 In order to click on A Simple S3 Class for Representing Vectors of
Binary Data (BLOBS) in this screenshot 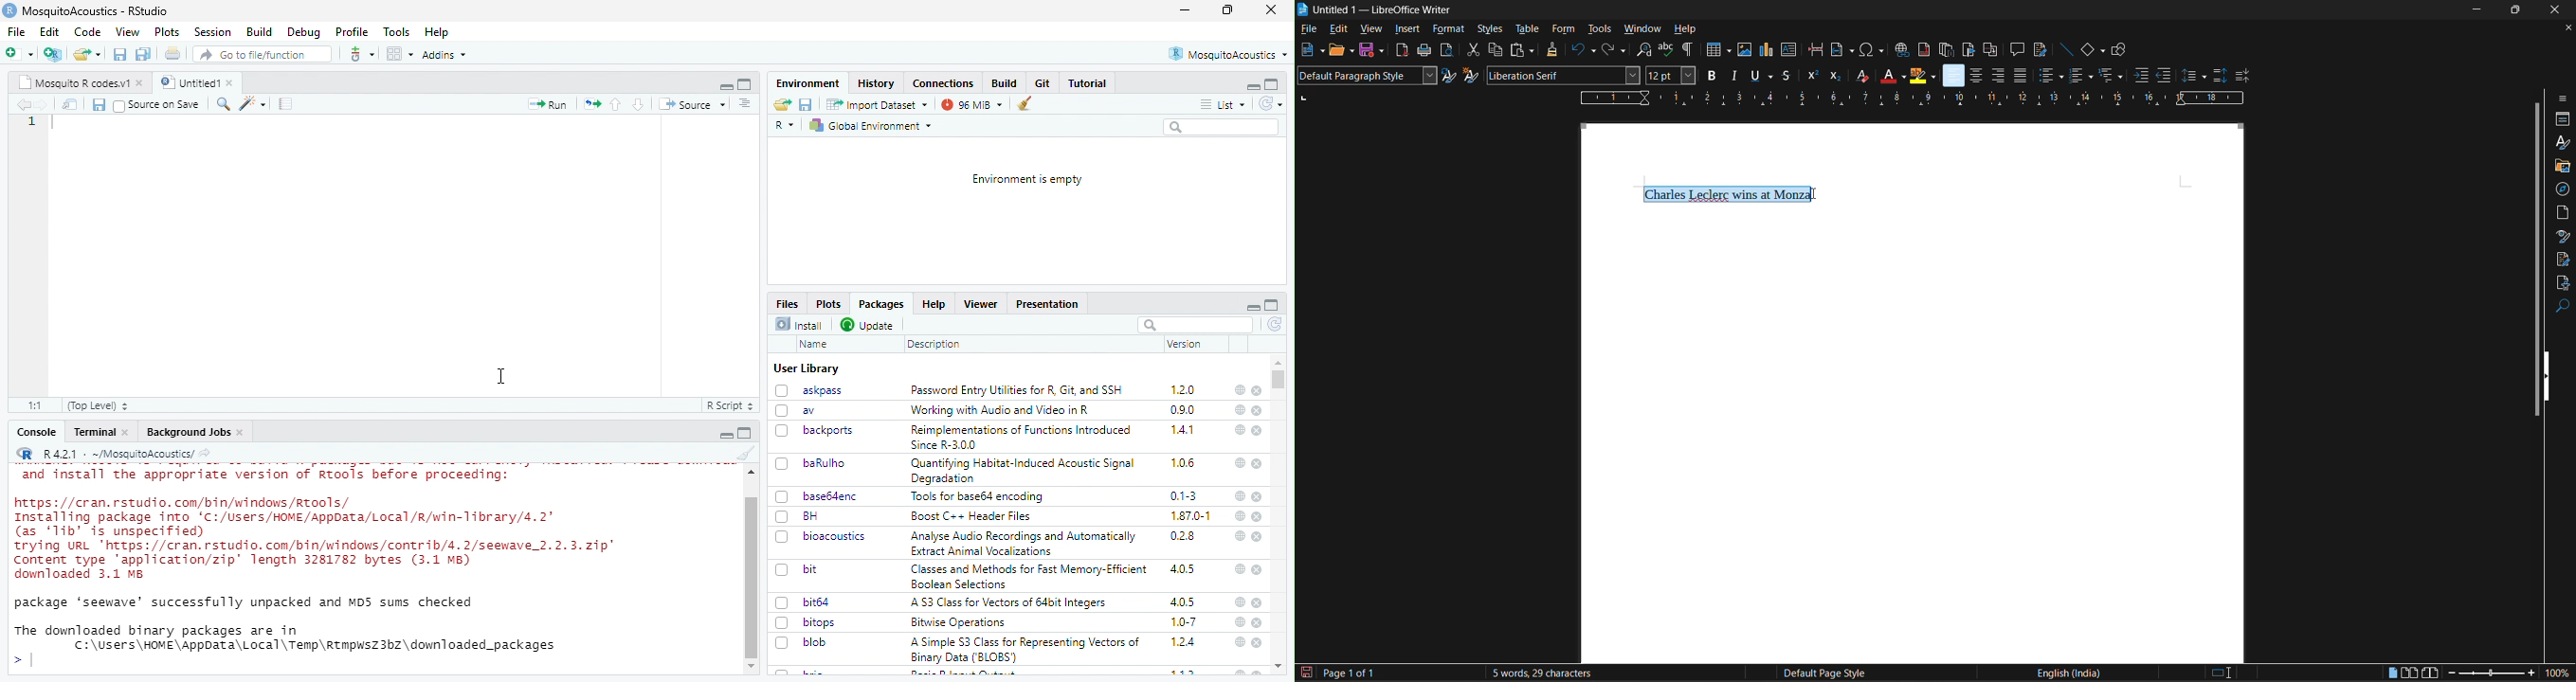, I will do `click(1025, 651)`.